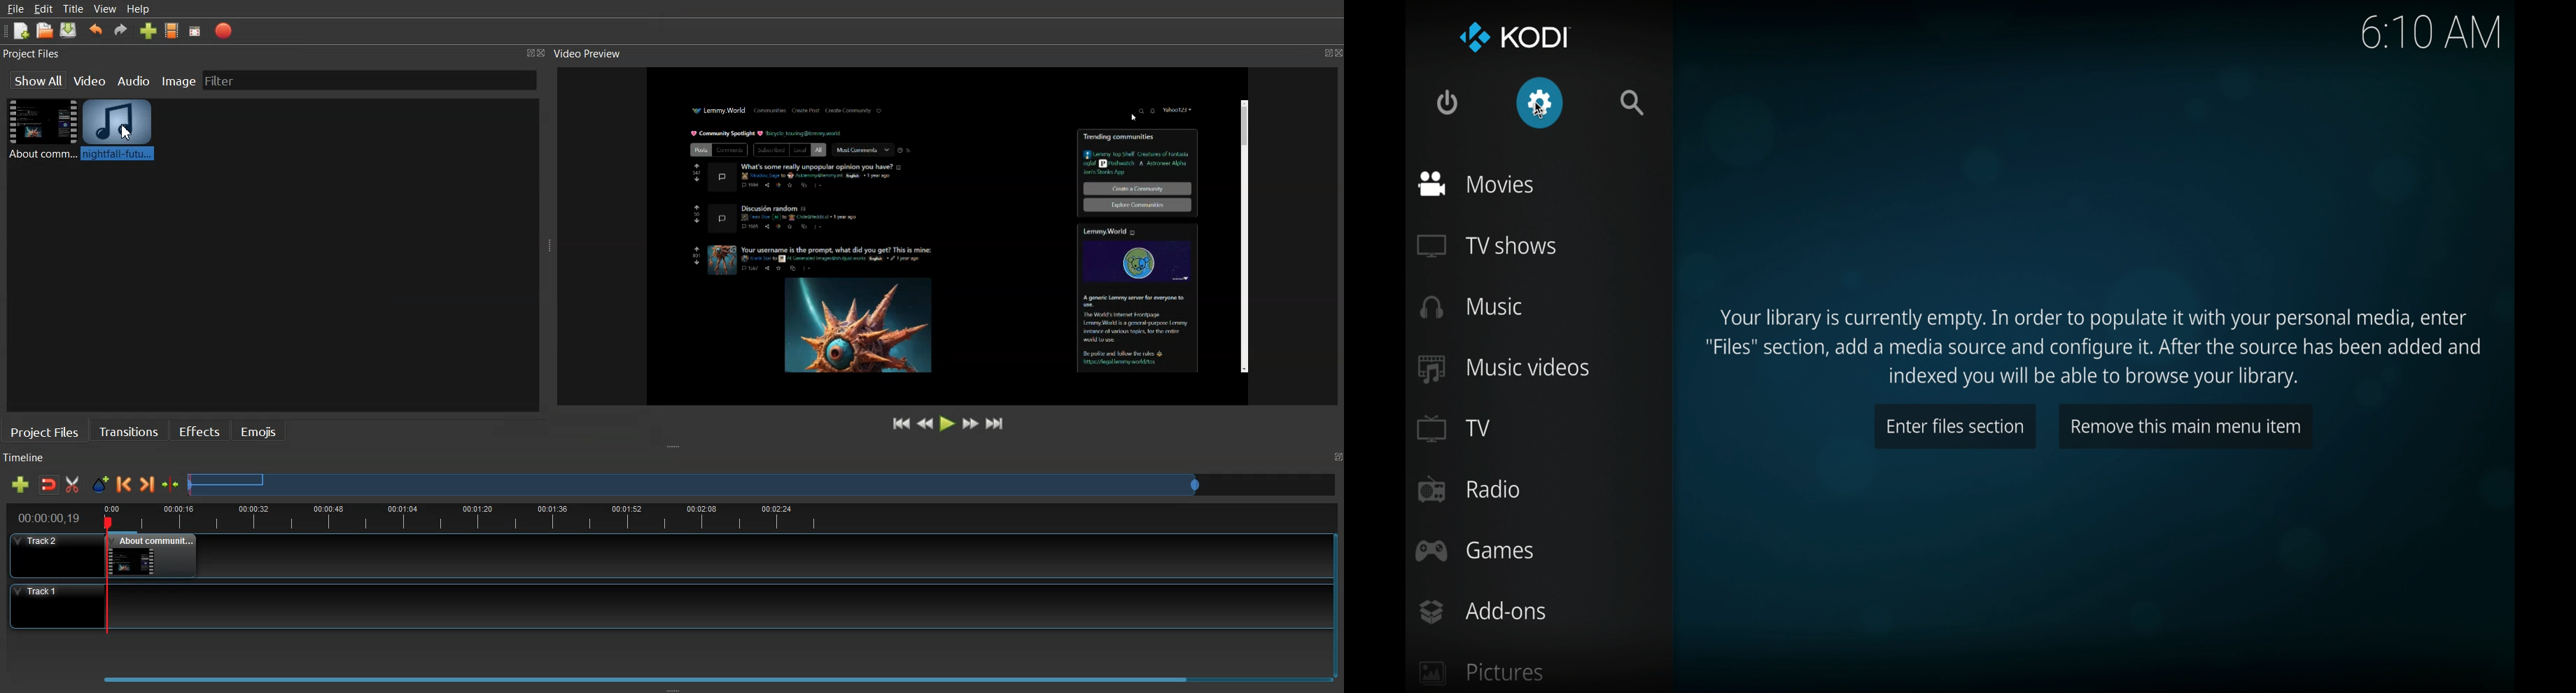 Image resolution: width=2576 pixels, height=700 pixels. What do you see at coordinates (20, 484) in the screenshot?
I see `Add track` at bounding box center [20, 484].